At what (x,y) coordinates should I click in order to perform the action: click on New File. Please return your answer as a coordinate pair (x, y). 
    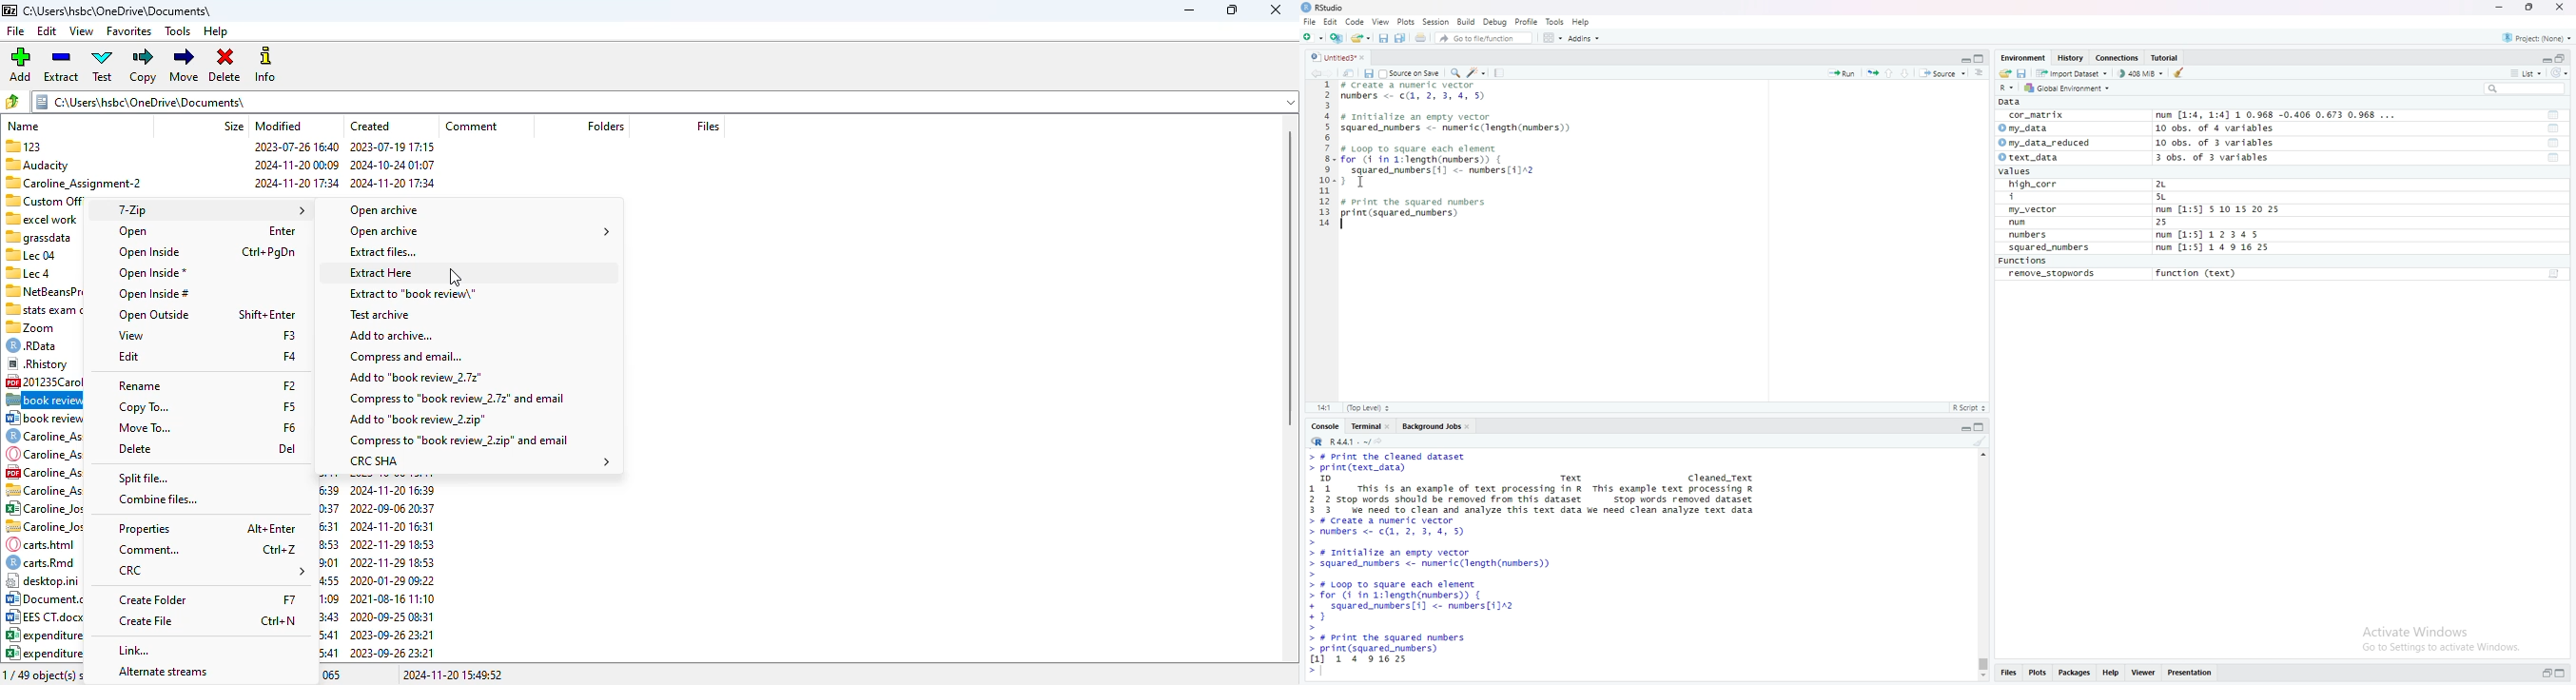
    Looking at the image, I should click on (1312, 36).